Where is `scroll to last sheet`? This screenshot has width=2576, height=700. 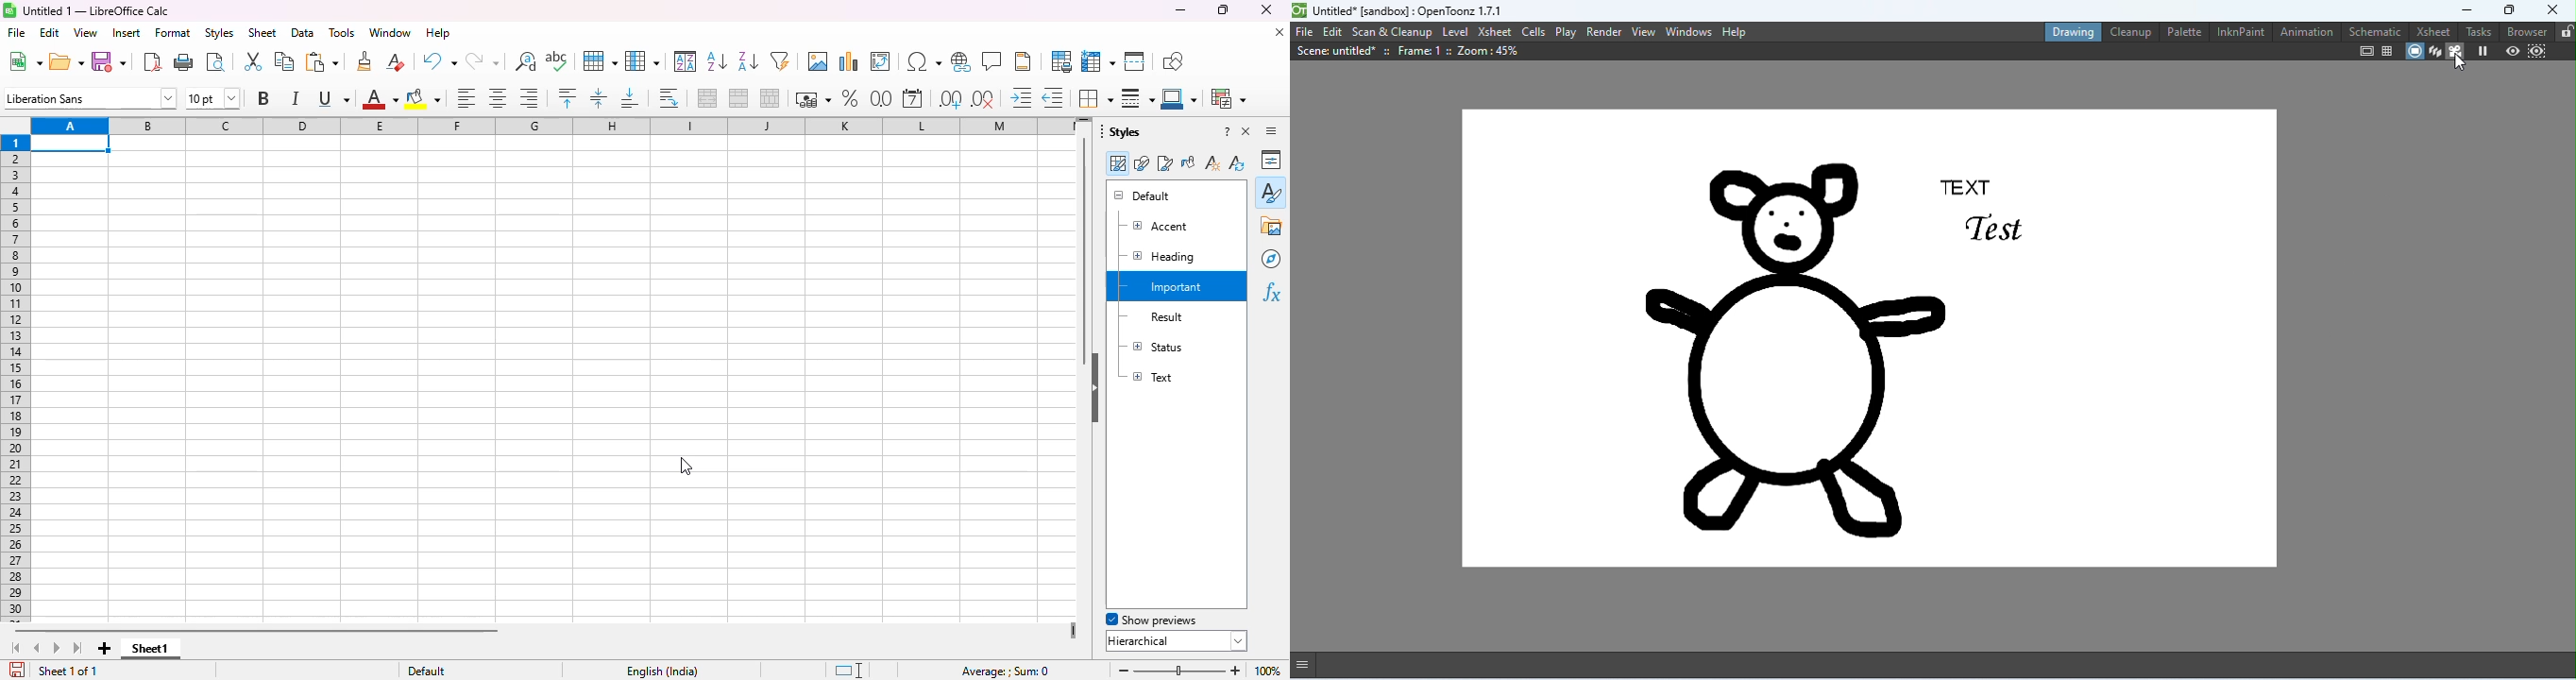
scroll to last sheet is located at coordinates (79, 649).